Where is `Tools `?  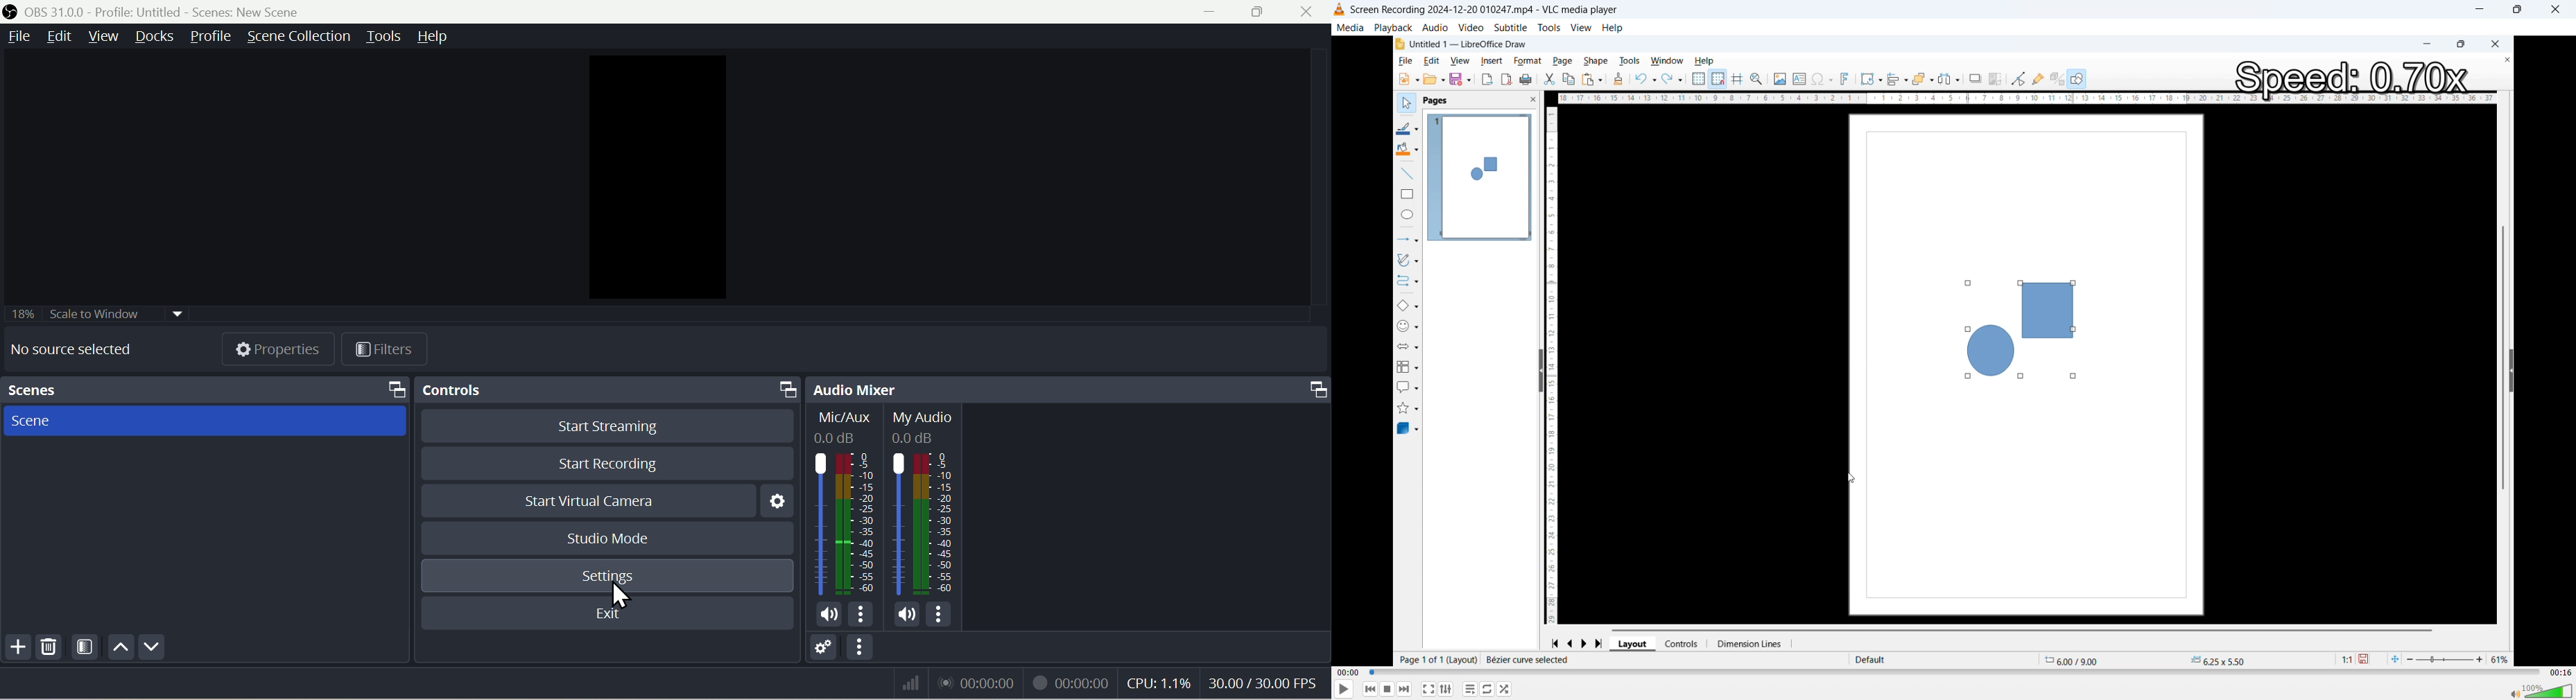
Tools  is located at coordinates (1549, 27).